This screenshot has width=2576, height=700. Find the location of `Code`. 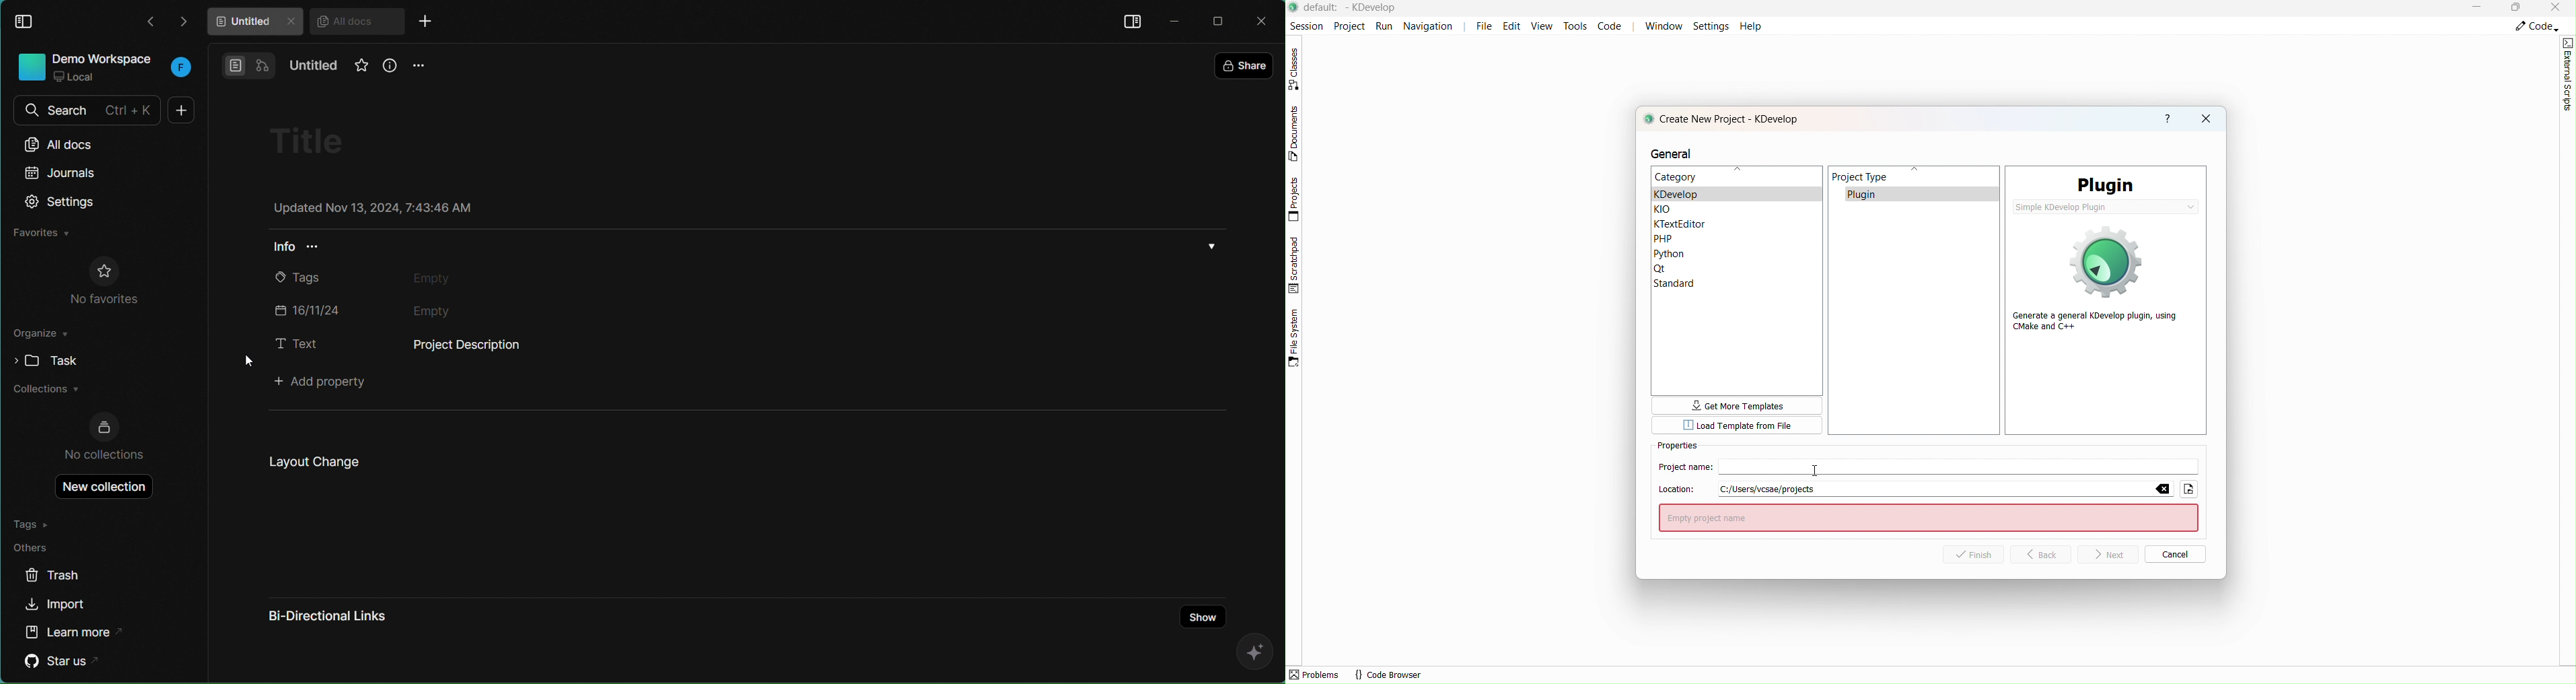

Code is located at coordinates (2536, 27).